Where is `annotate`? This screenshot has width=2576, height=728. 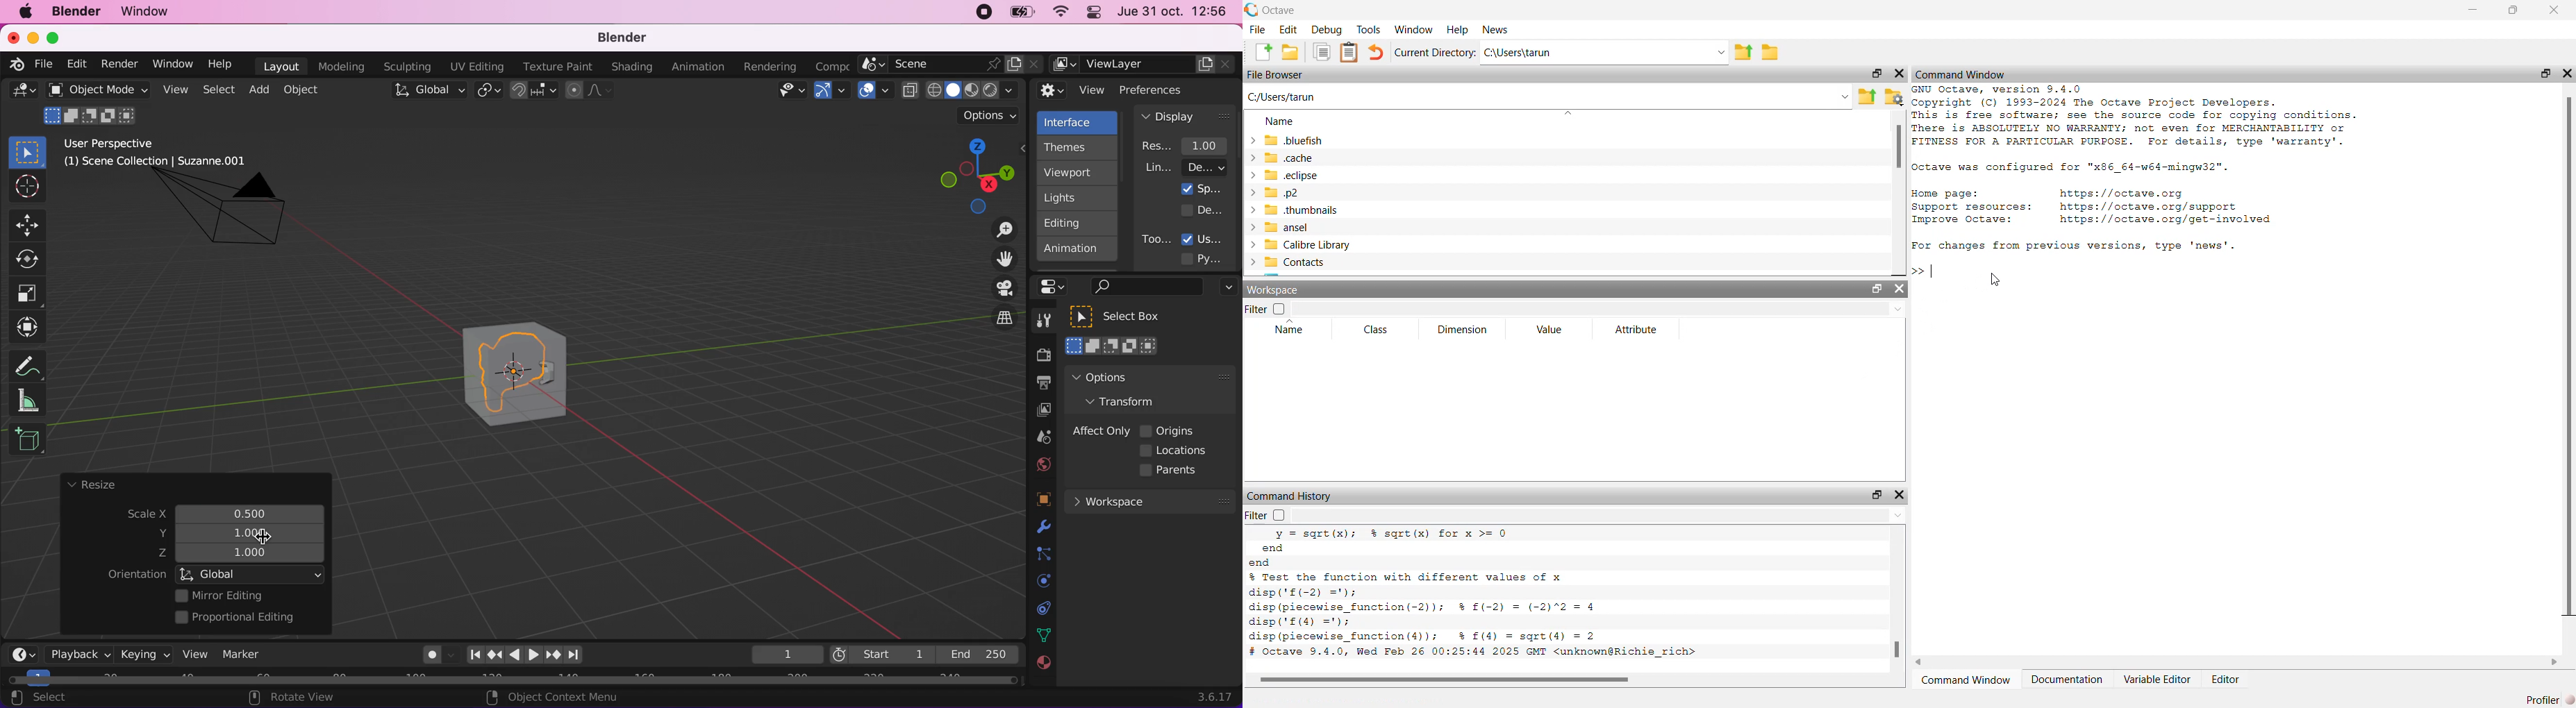 annotate is located at coordinates (32, 363).